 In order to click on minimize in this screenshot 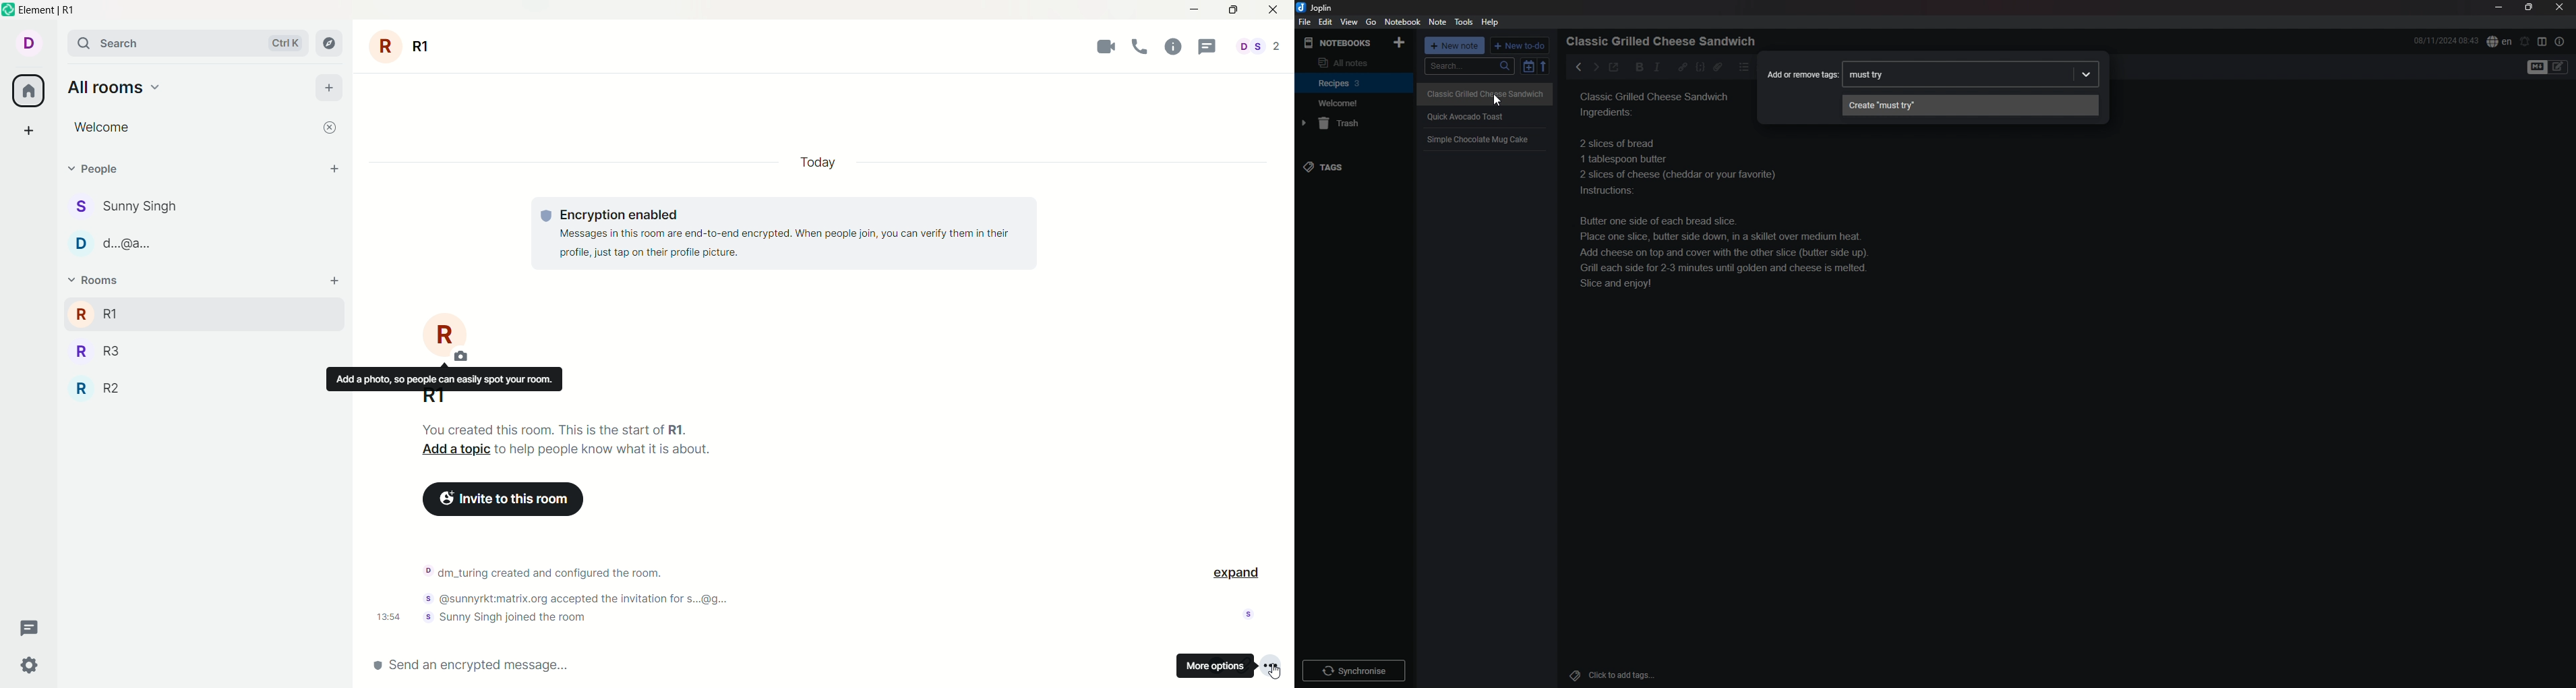, I will do `click(2499, 7)`.